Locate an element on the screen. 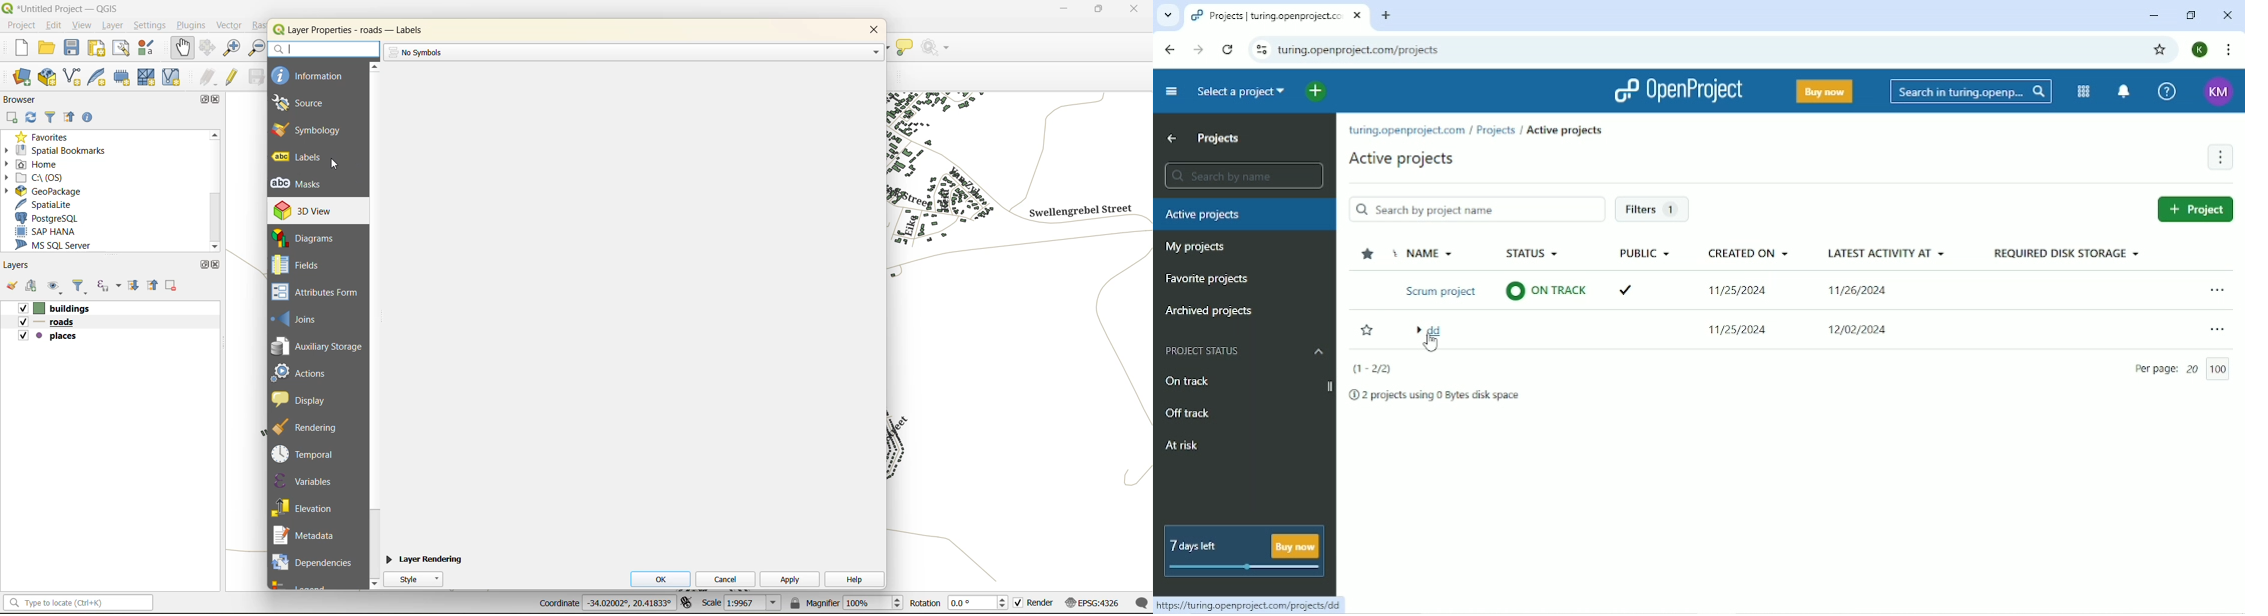 The height and width of the screenshot is (616, 2268). project is located at coordinates (21, 26).